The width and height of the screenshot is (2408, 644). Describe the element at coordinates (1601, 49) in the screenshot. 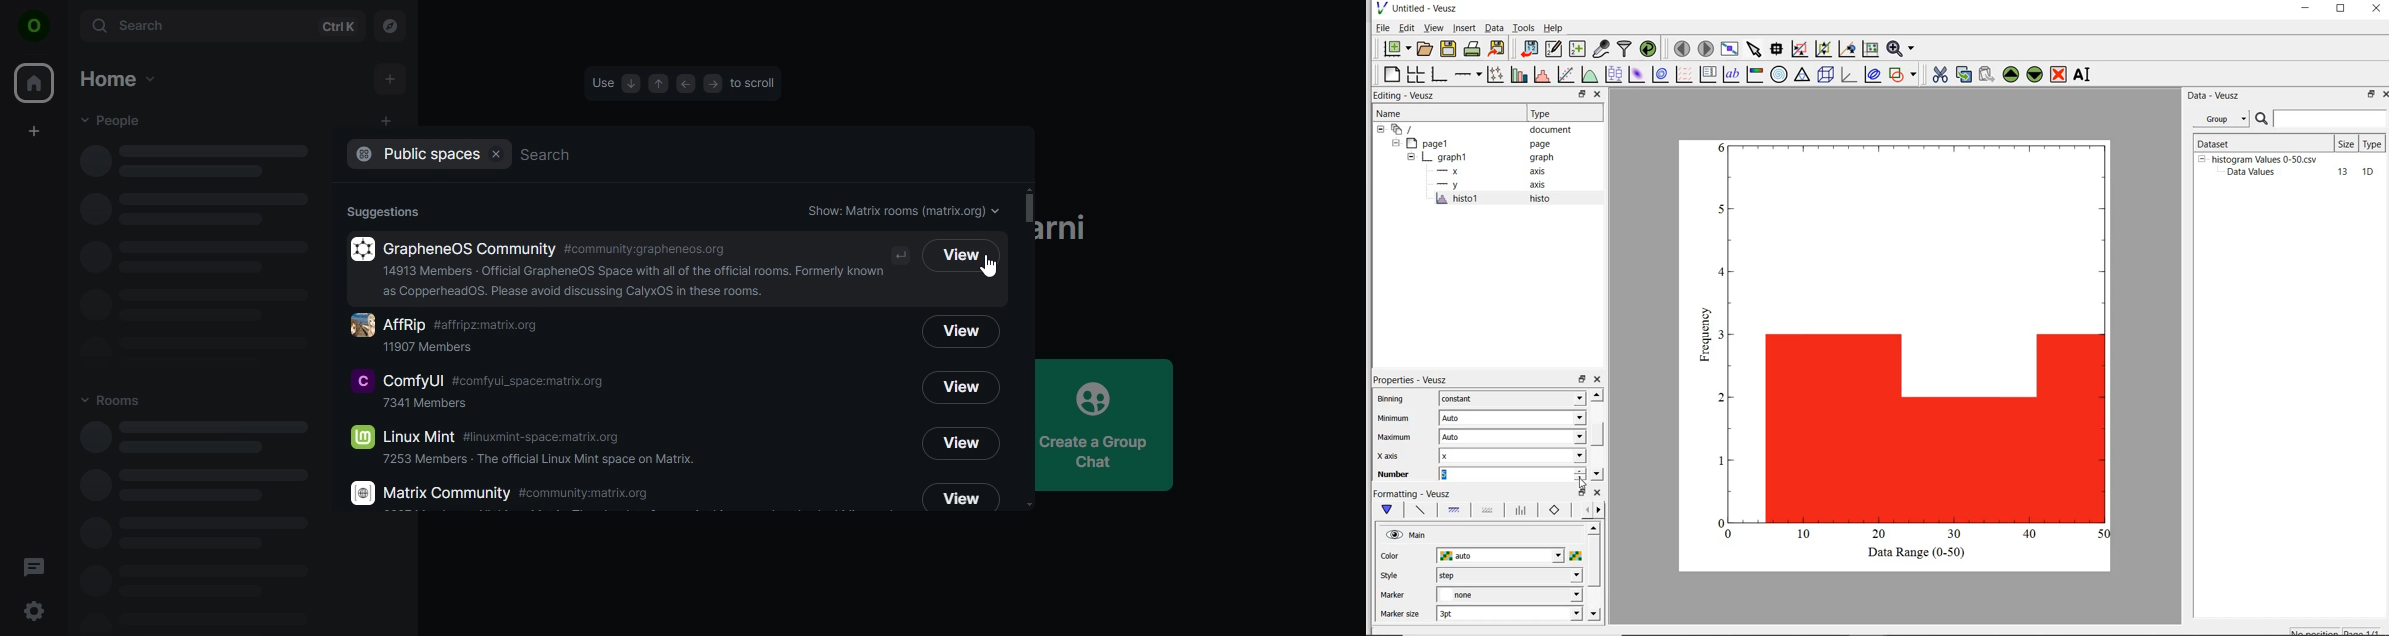

I see `capture remote data` at that location.